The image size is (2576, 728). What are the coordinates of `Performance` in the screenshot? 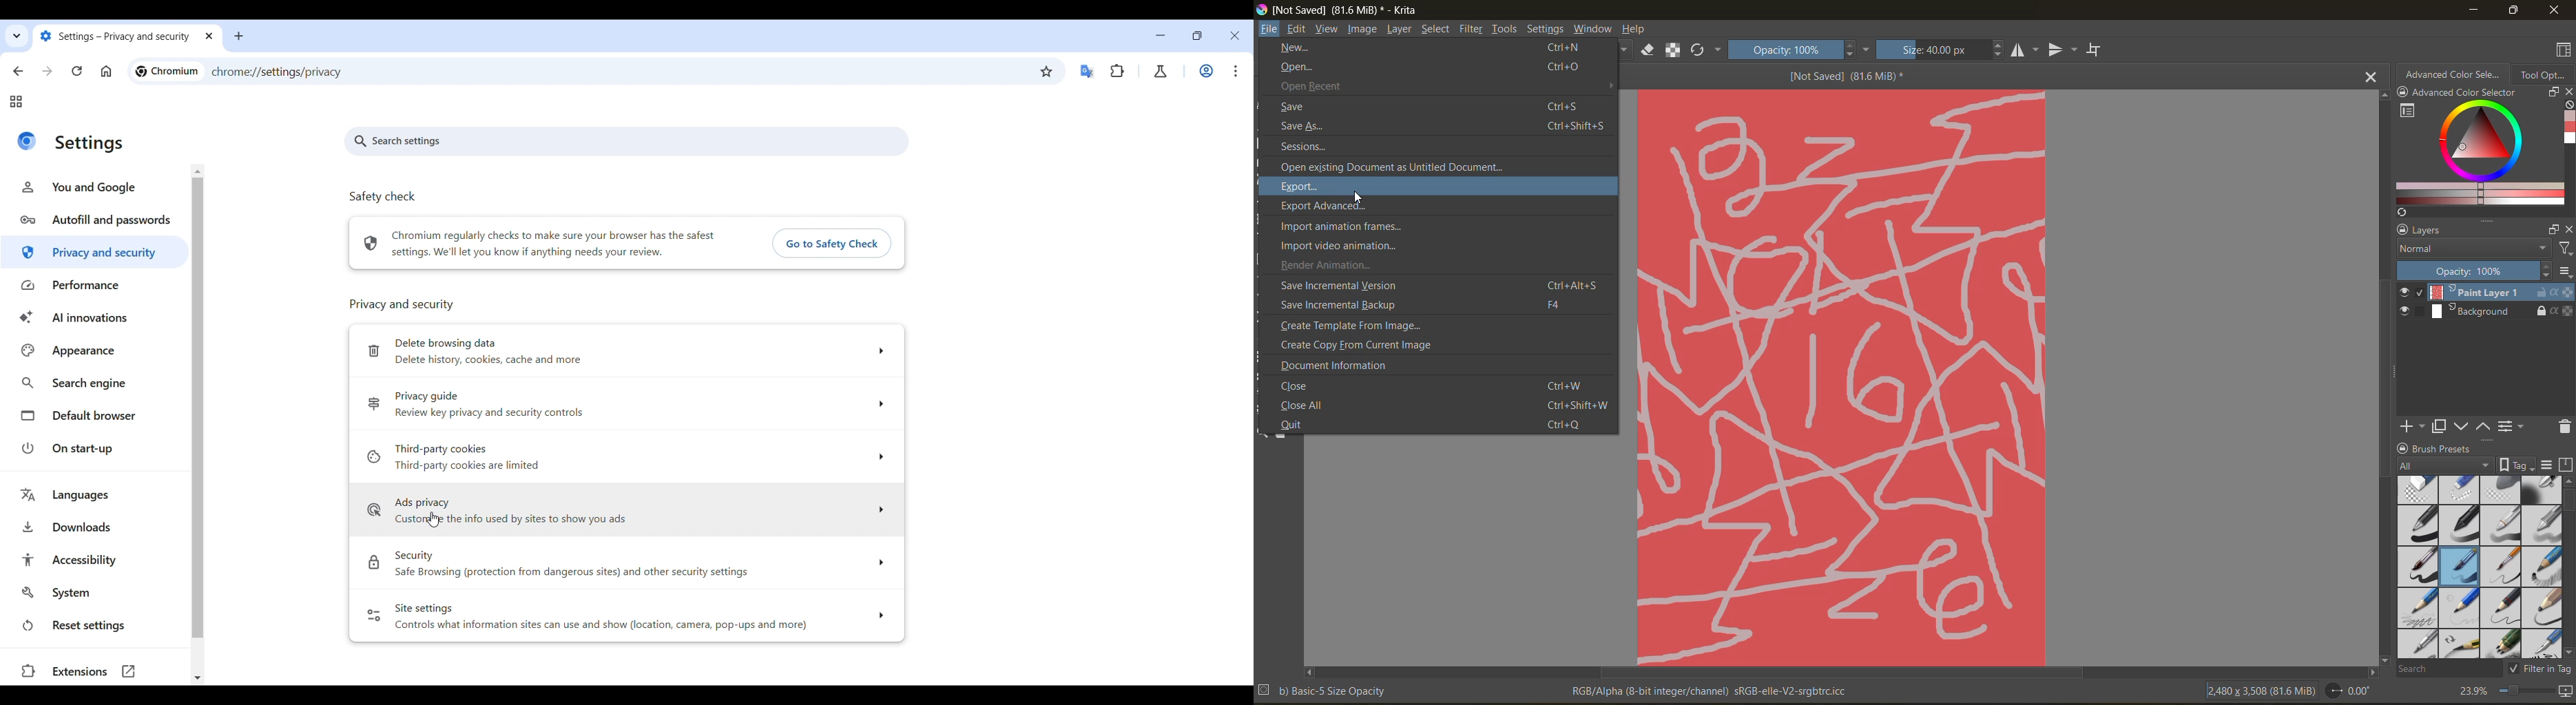 It's located at (95, 286).